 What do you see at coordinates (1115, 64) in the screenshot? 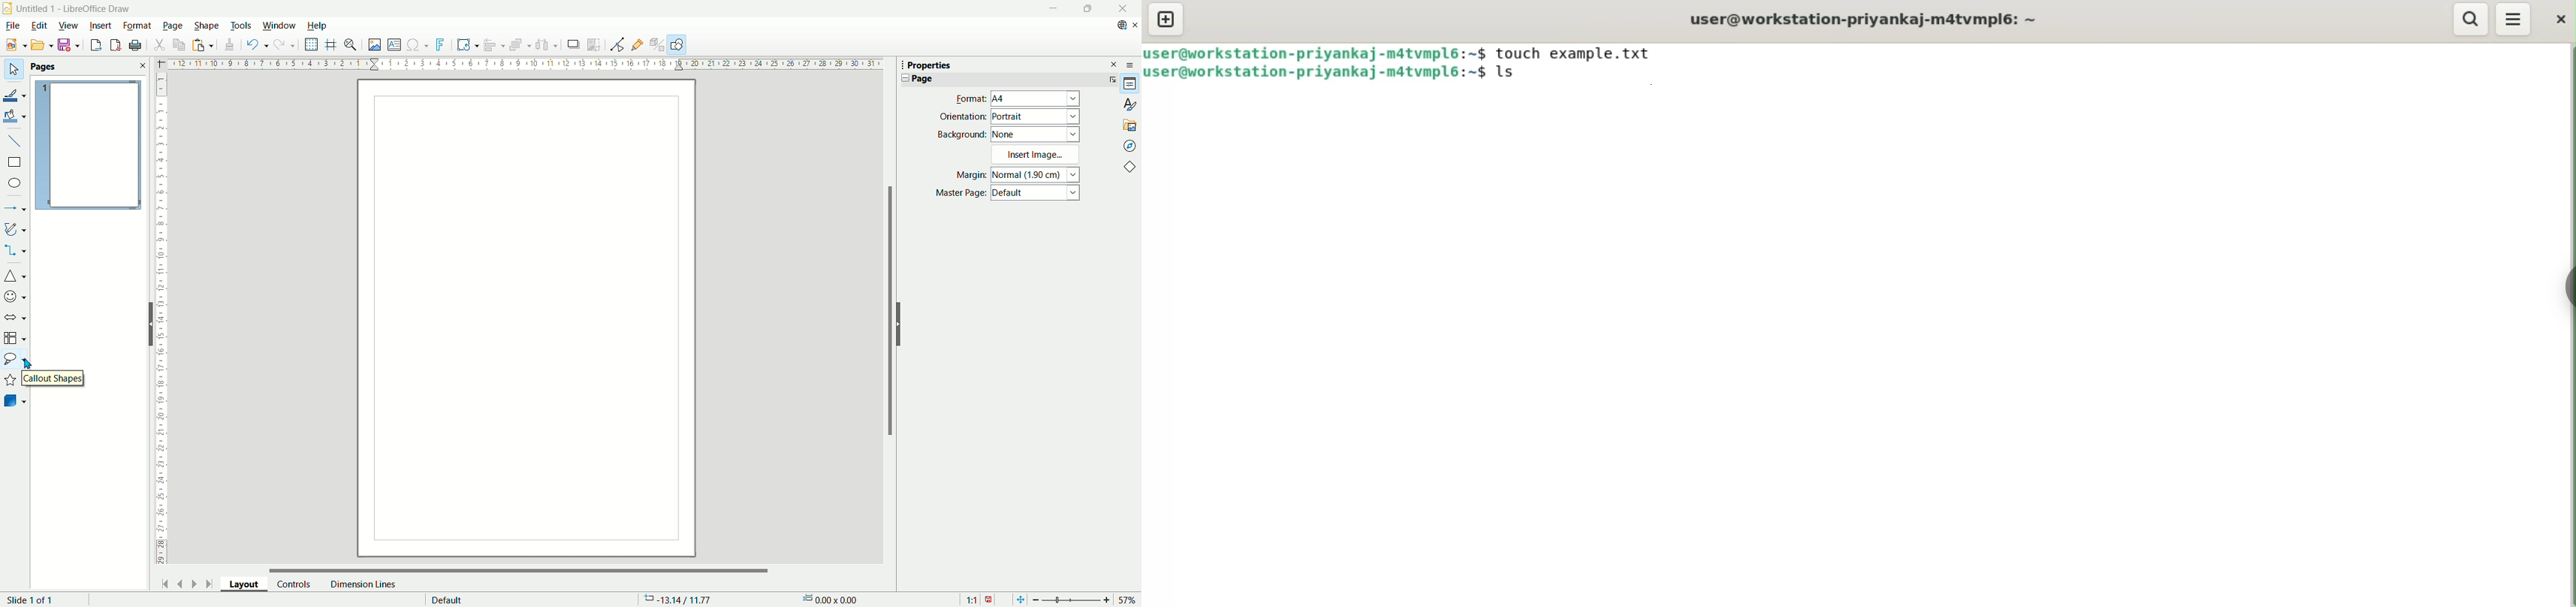
I see `Close sidebar deck` at bounding box center [1115, 64].